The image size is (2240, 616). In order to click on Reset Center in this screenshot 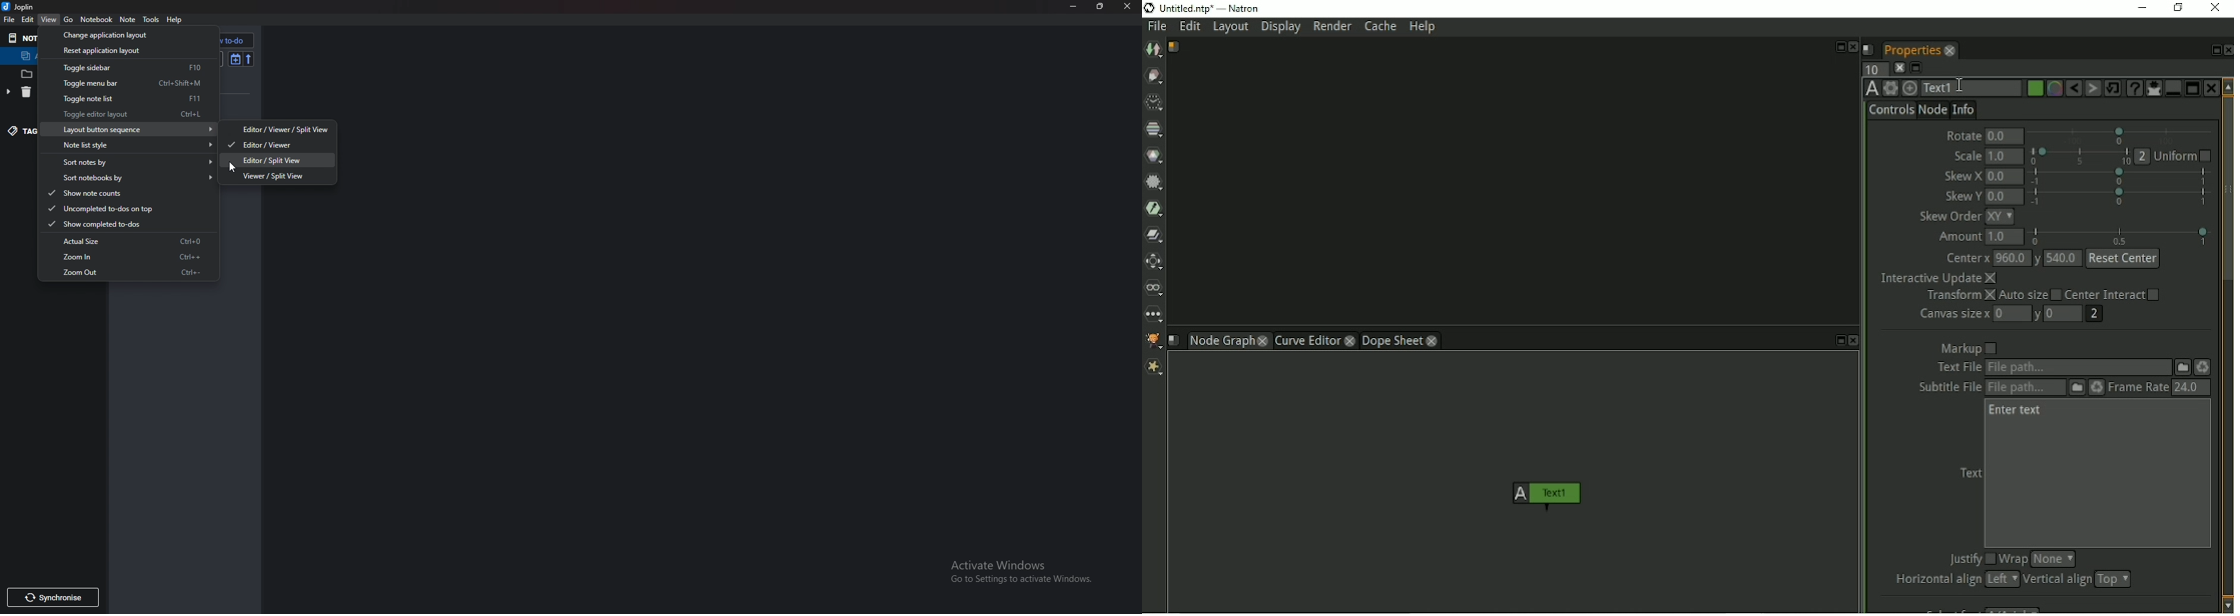, I will do `click(2124, 259)`.